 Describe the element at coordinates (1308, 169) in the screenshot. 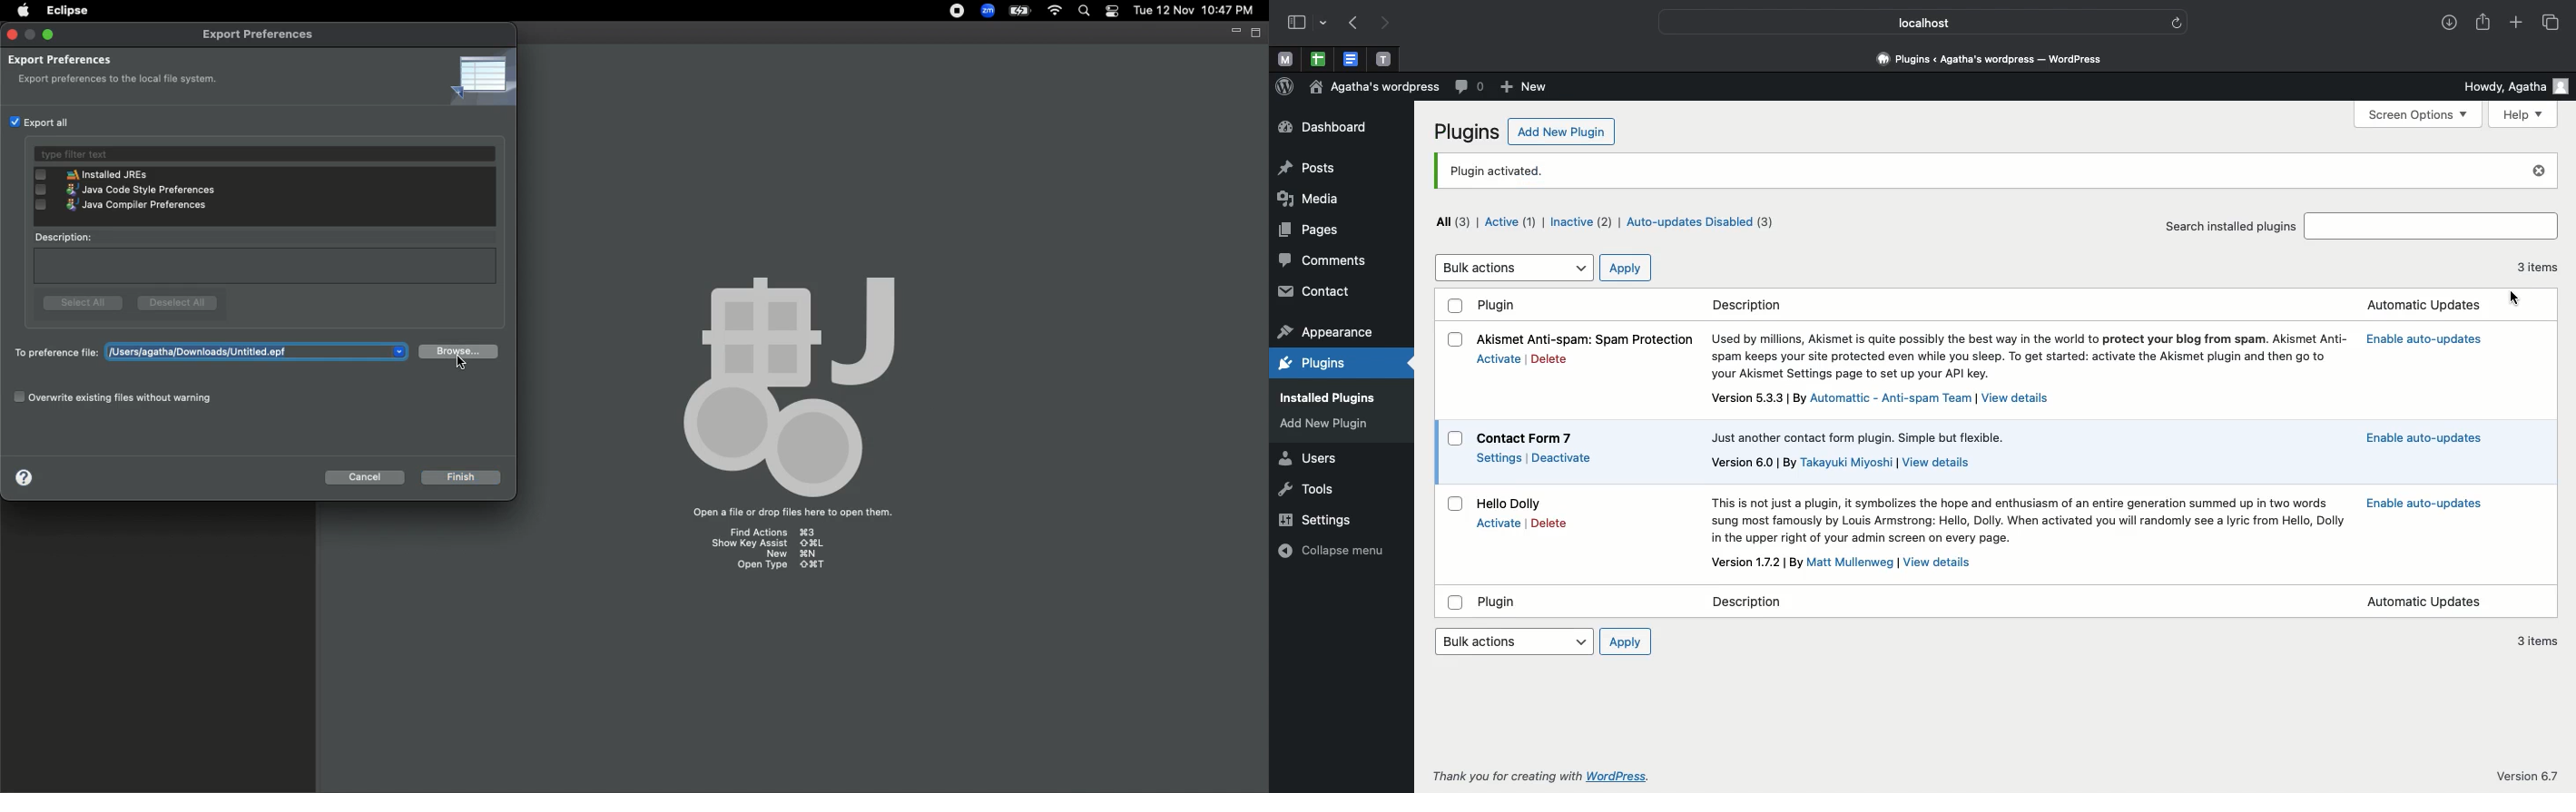

I see `posts` at that location.